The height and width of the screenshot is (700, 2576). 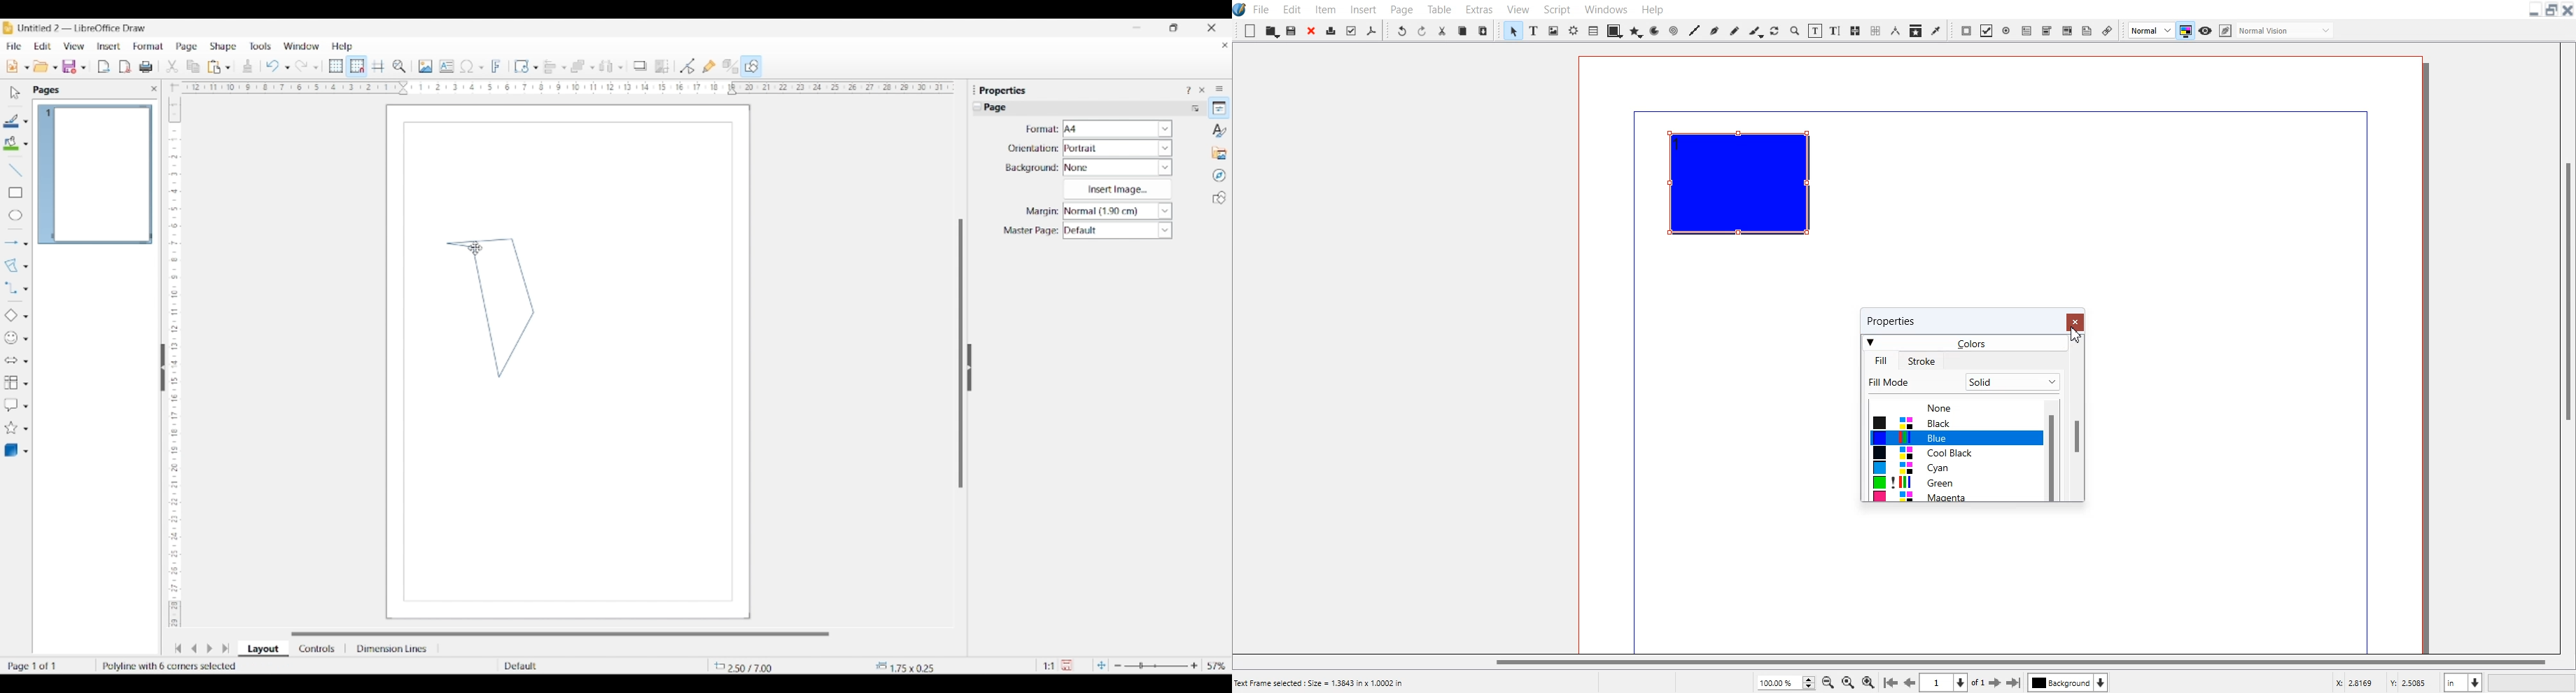 What do you see at coordinates (209, 649) in the screenshot?
I see `Move to next slide` at bounding box center [209, 649].